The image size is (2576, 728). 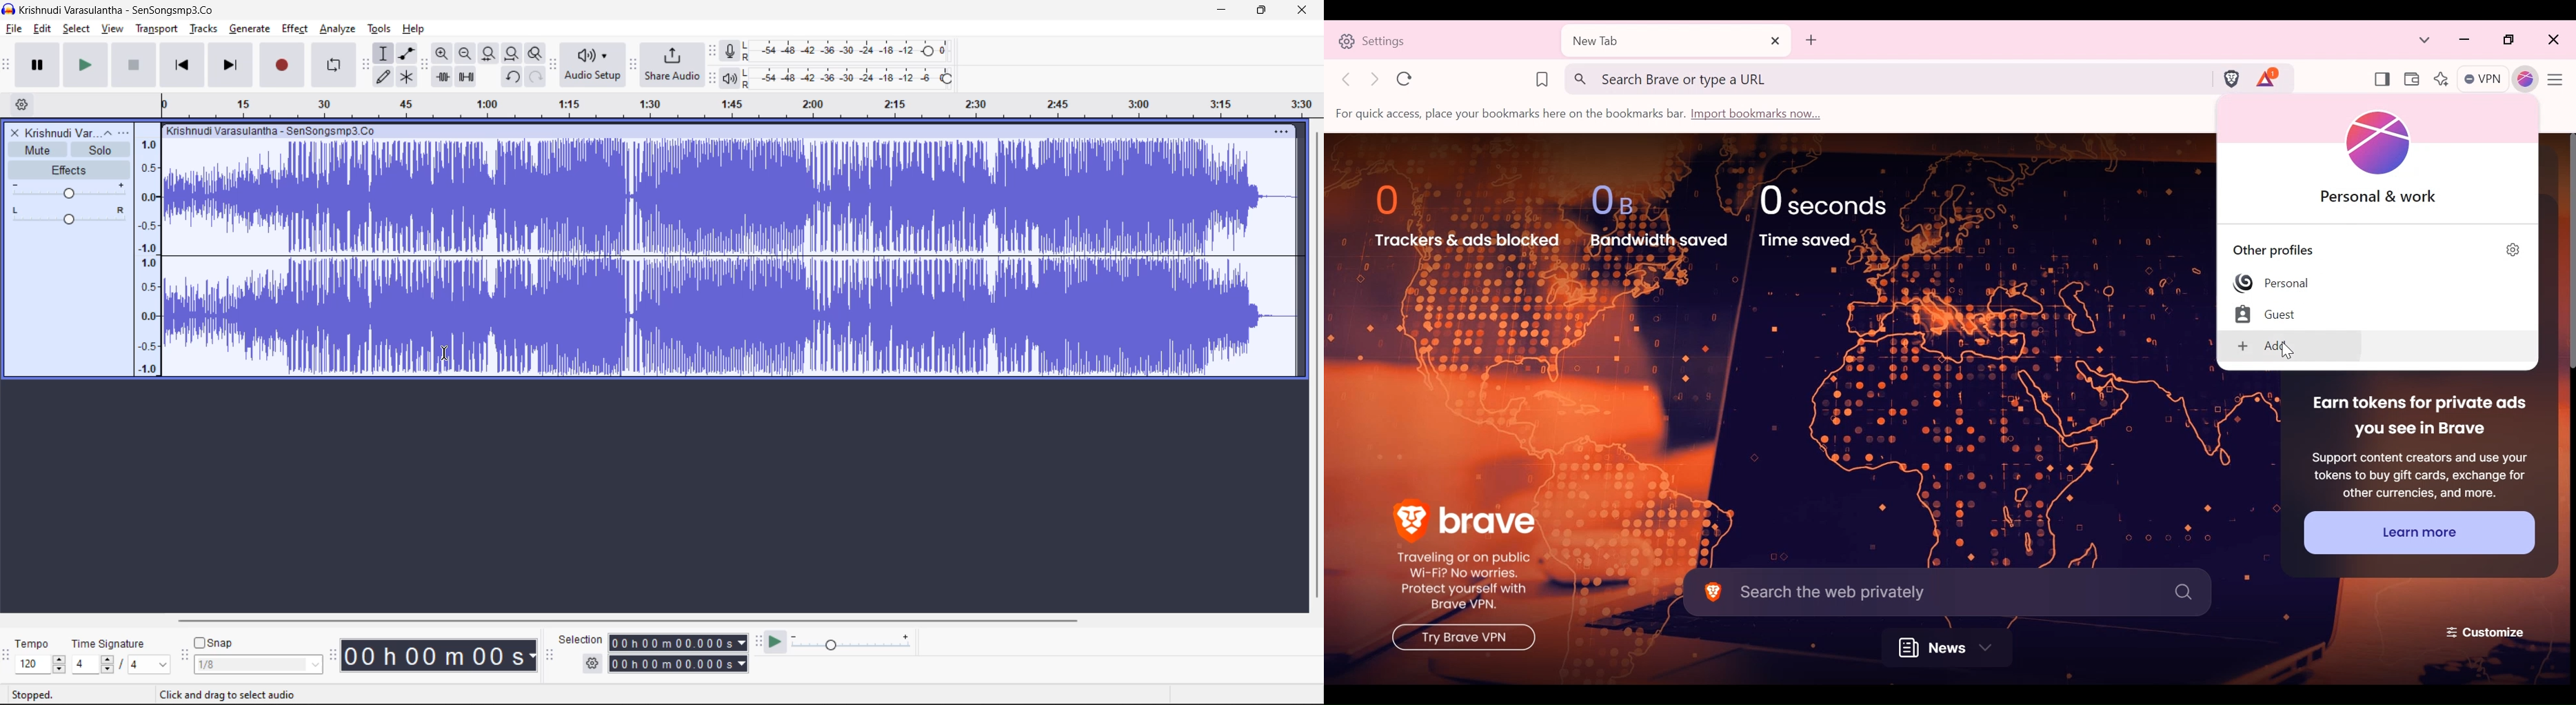 What do you see at coordinates (183, 657) in the screenshot?
I see `snapping tool bar` at bounding box center [183, 657].